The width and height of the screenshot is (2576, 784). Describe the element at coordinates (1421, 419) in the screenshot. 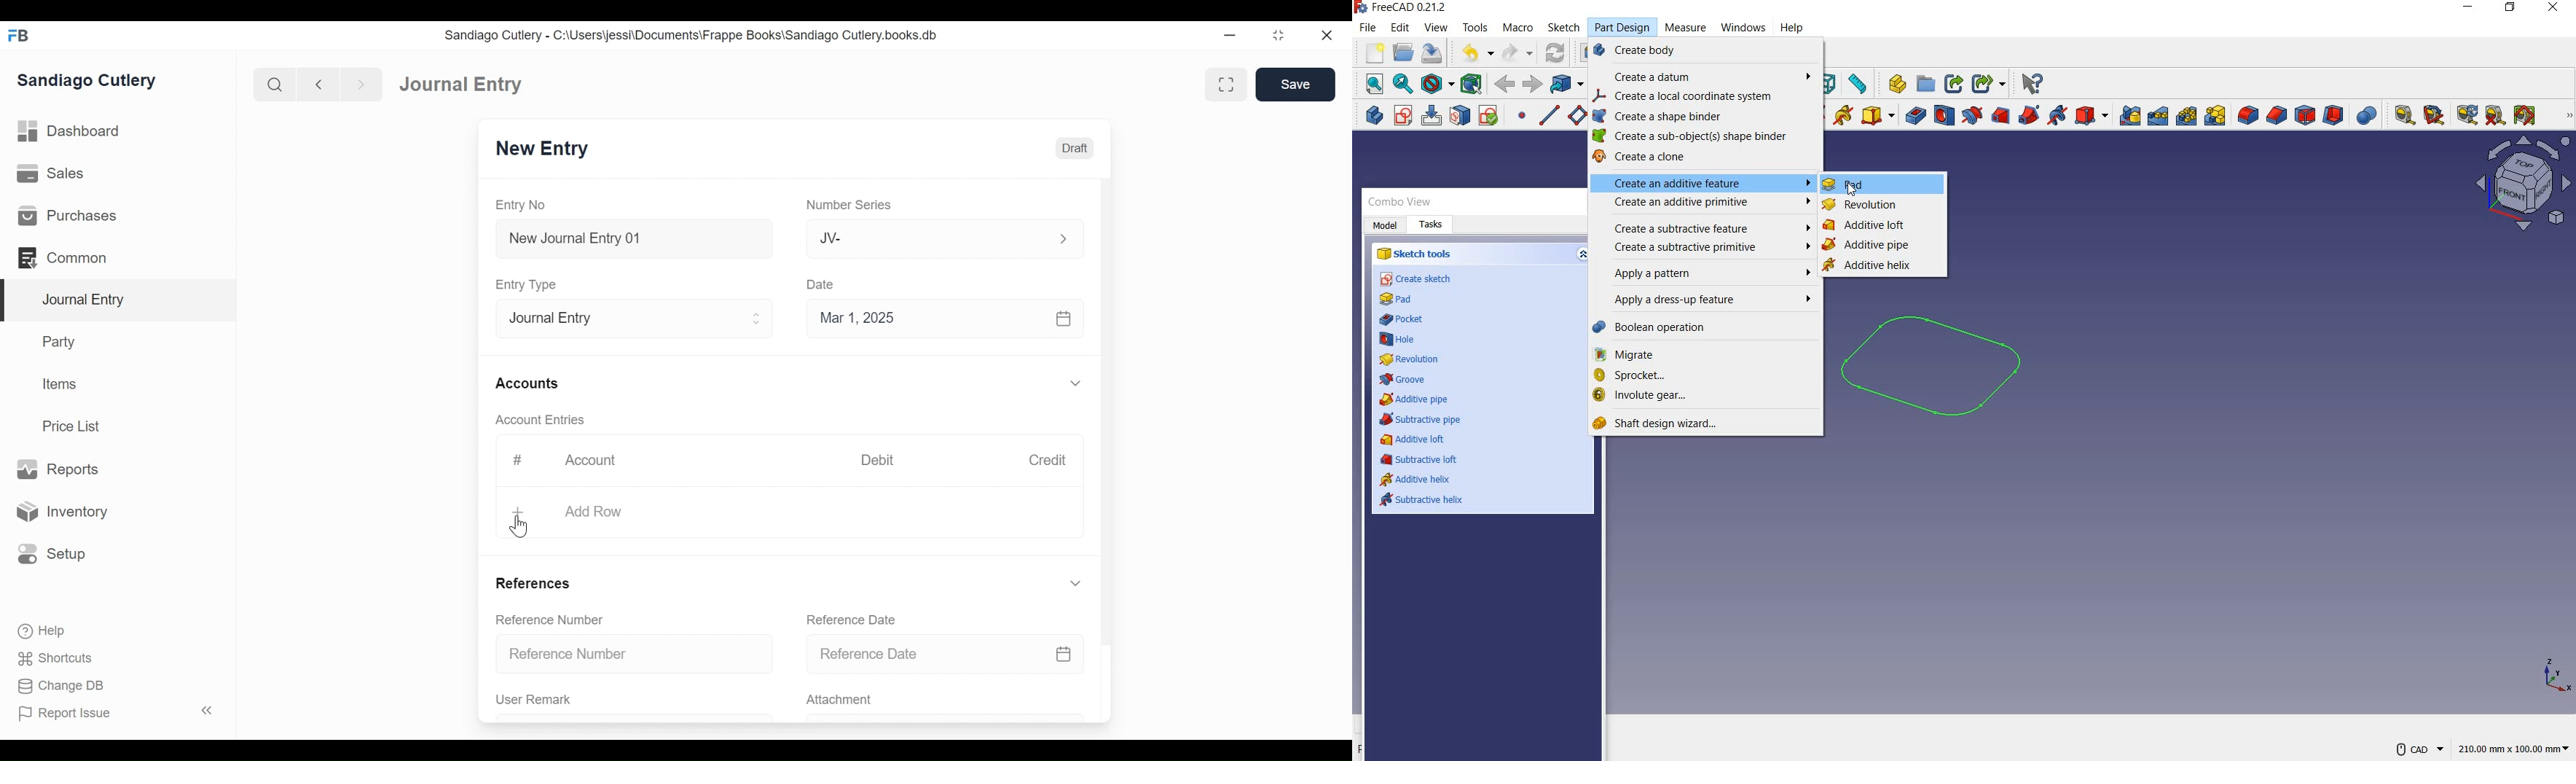

I see `subtractive pipe` at that location.